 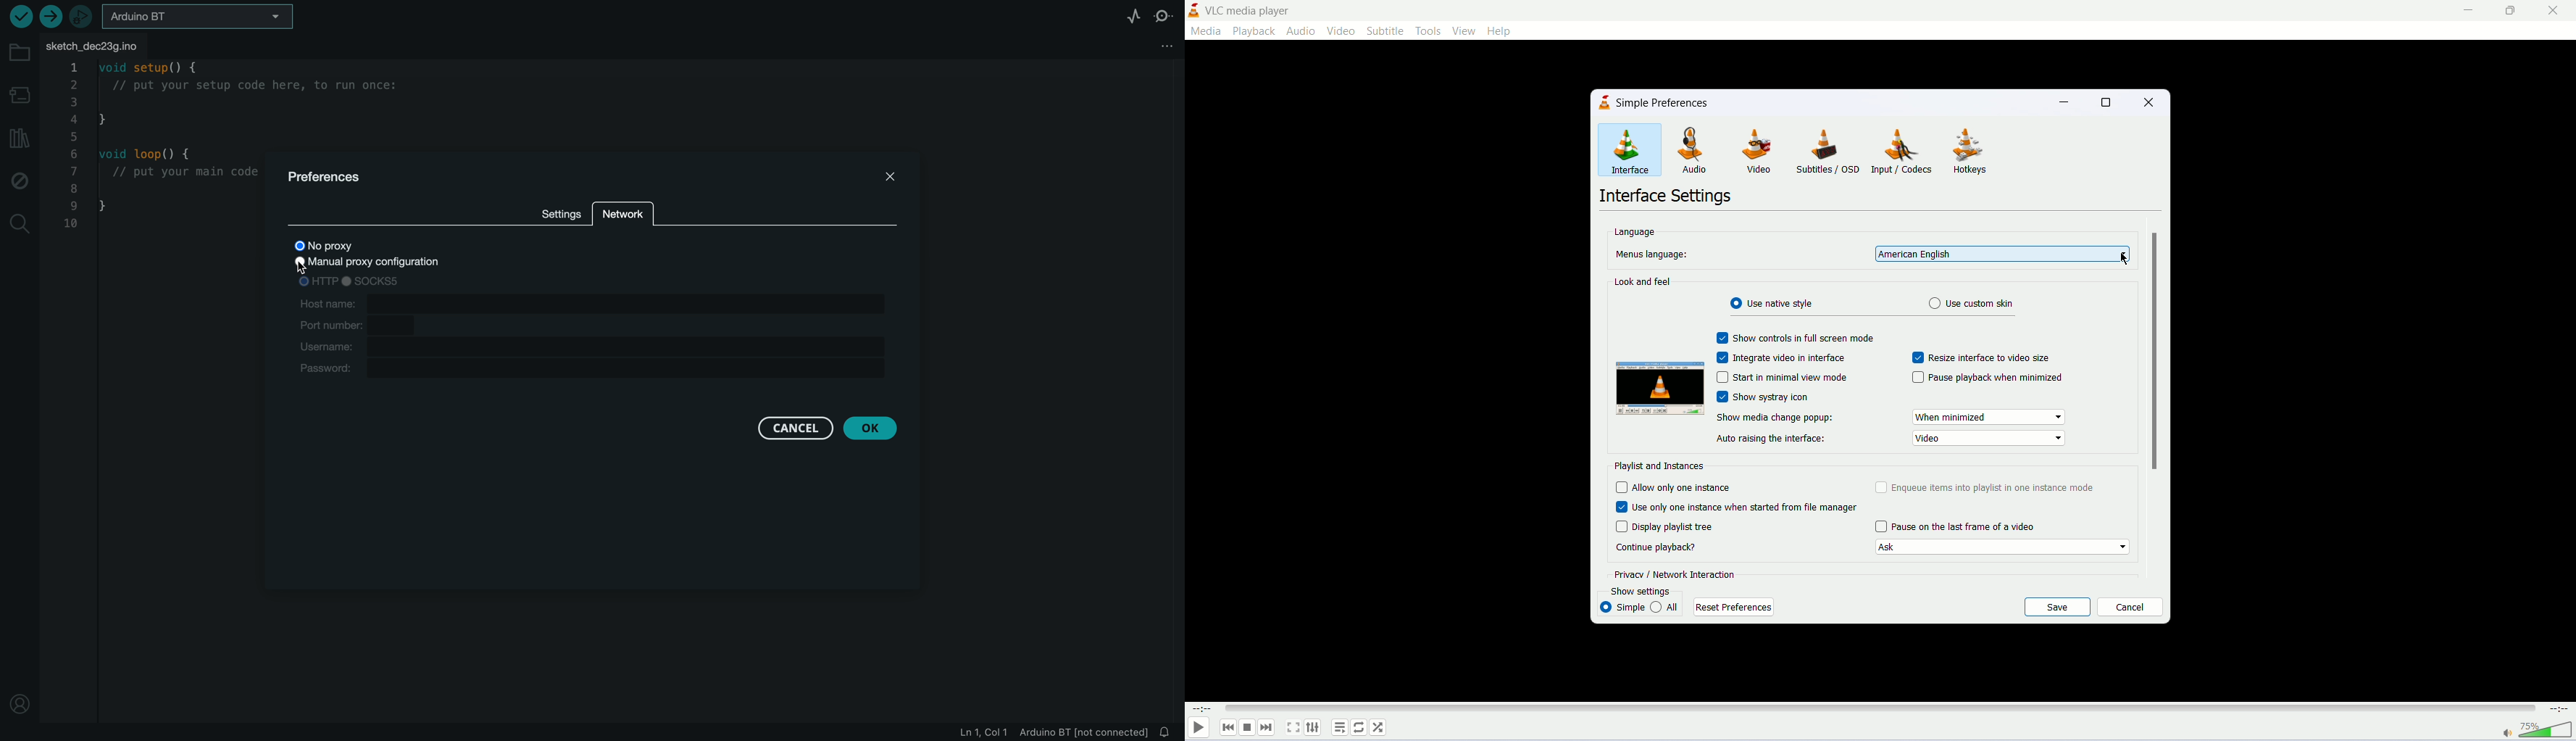 I want to click on simple preferences, so click(x=1673, y=104).